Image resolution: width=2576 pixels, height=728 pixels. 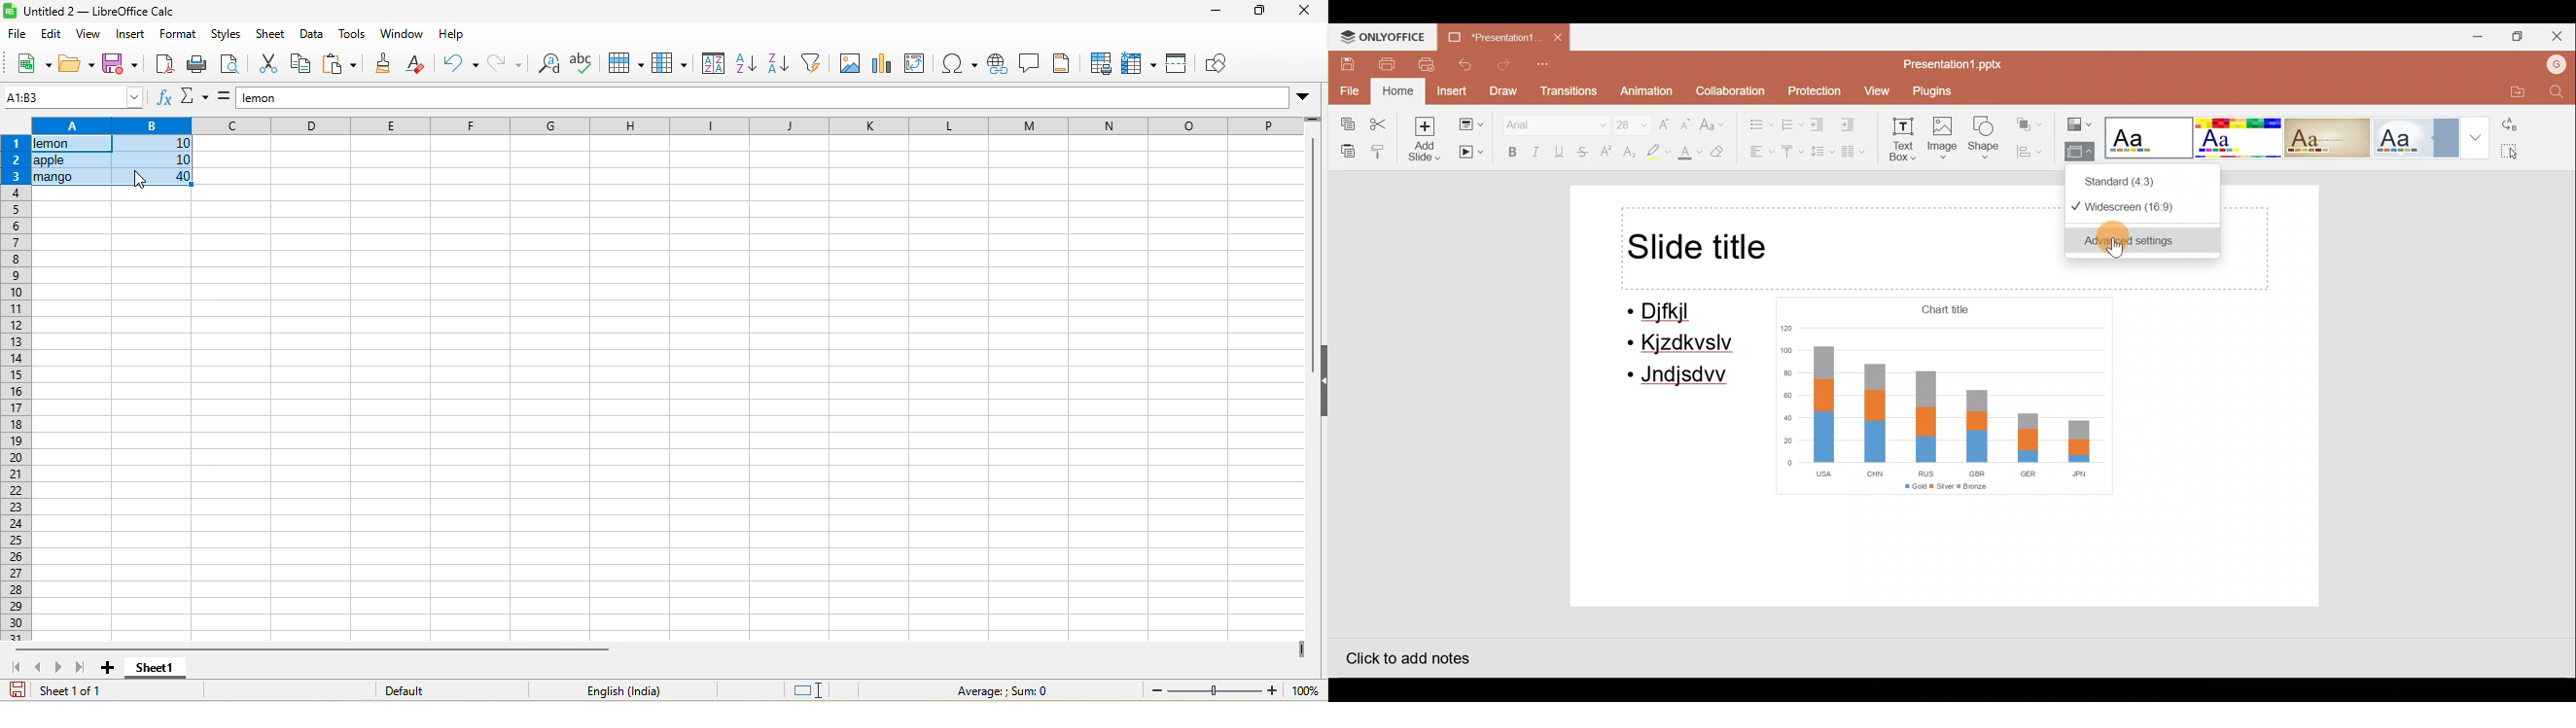 What do you see at coordinates (2554, 63) in the screenshot?
I see `Account name` at bounding box center [2554, 63].